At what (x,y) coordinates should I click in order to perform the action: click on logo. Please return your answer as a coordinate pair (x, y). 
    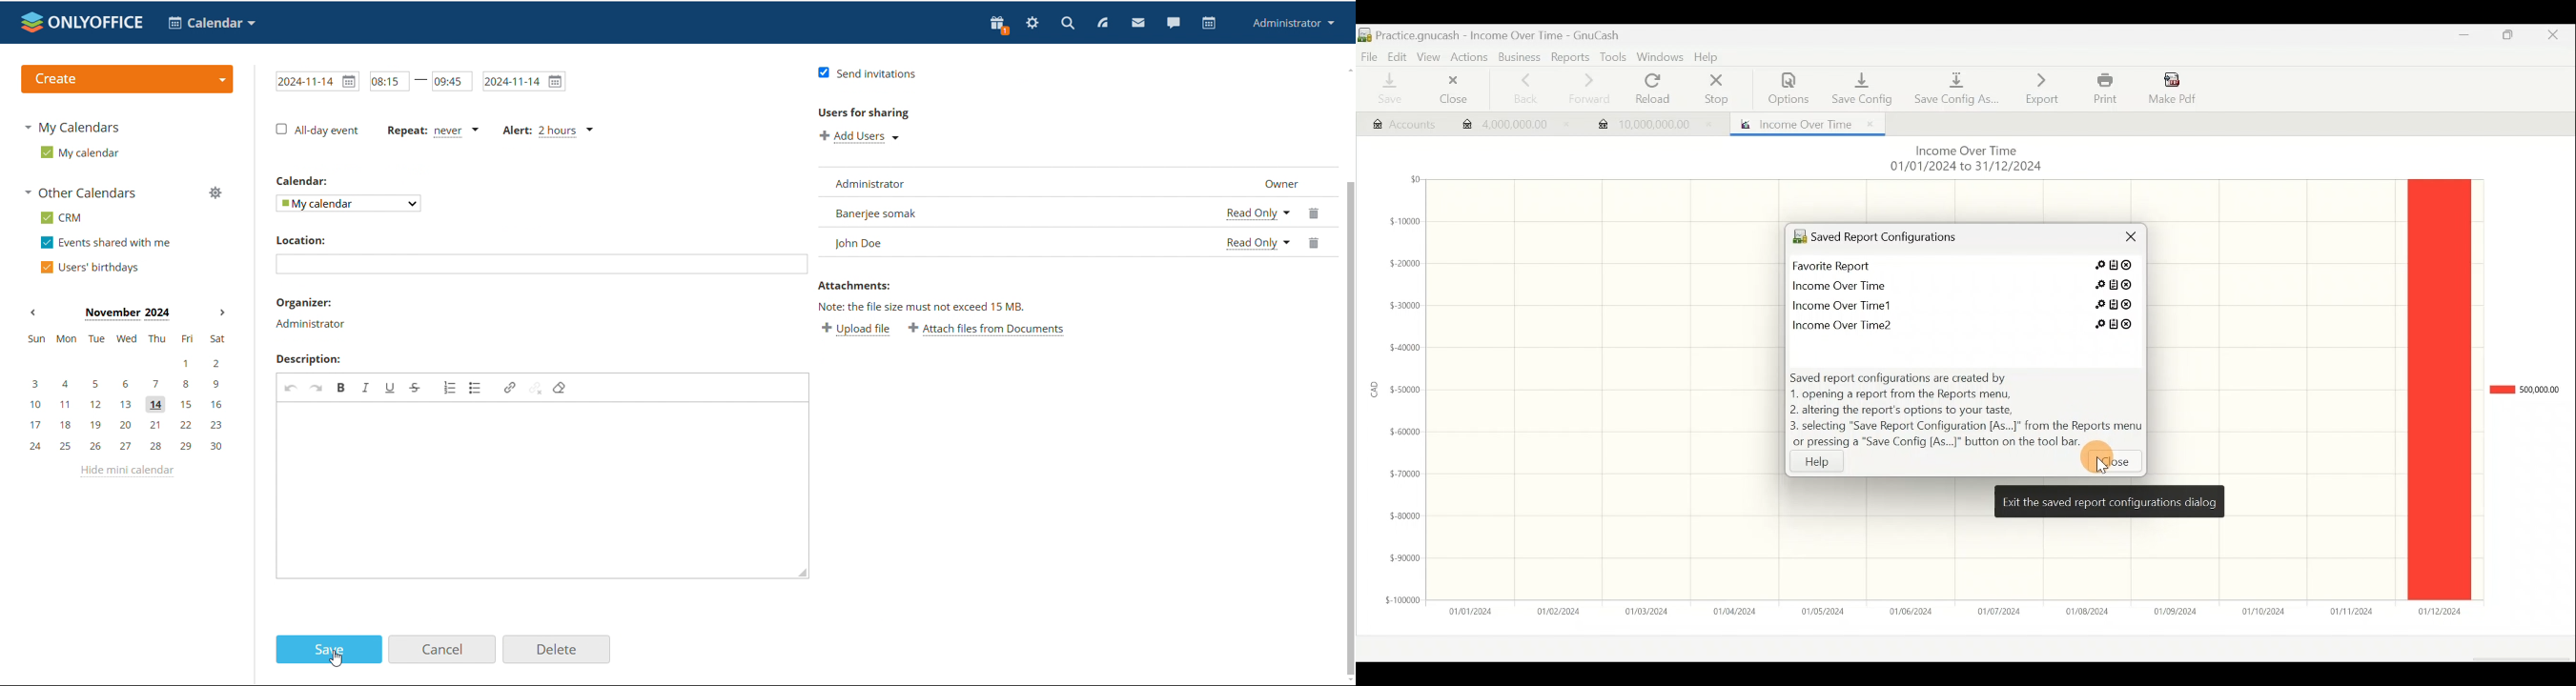
    Looking at the image, I should click on (83, 22).